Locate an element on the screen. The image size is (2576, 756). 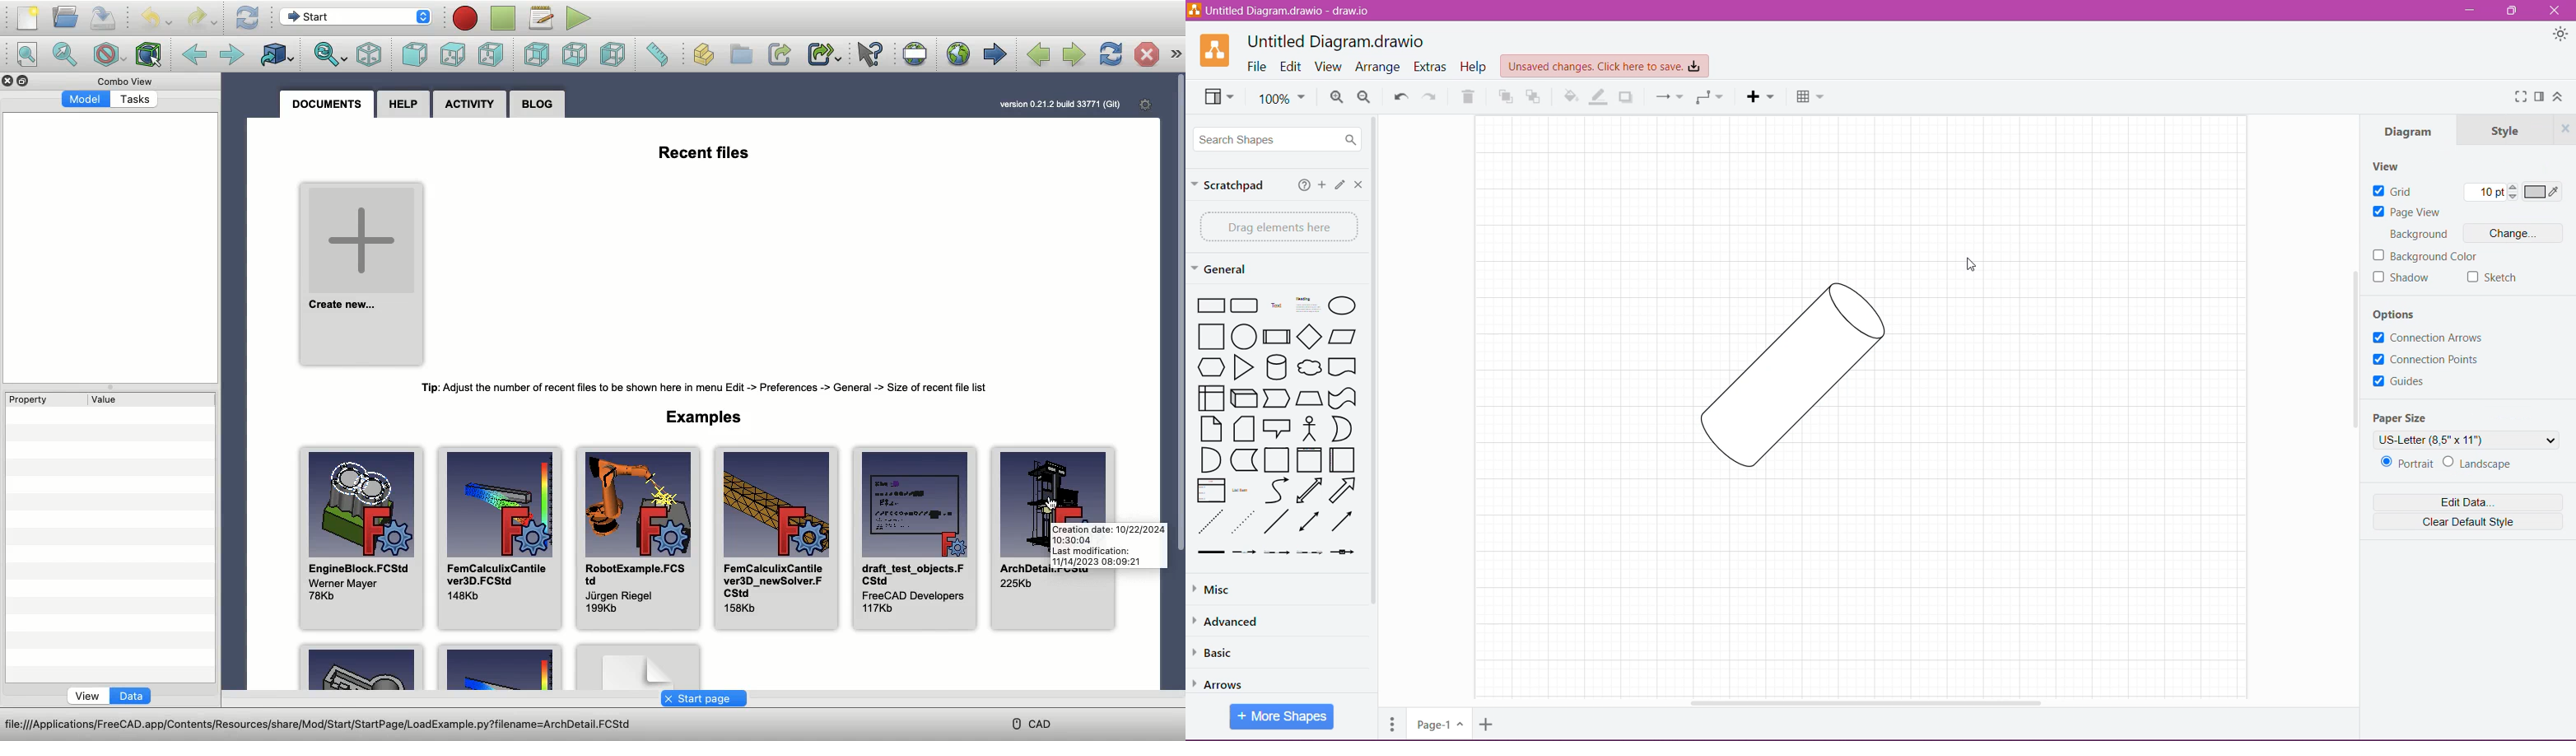
Minimize is located at coordinates (2471, 10).